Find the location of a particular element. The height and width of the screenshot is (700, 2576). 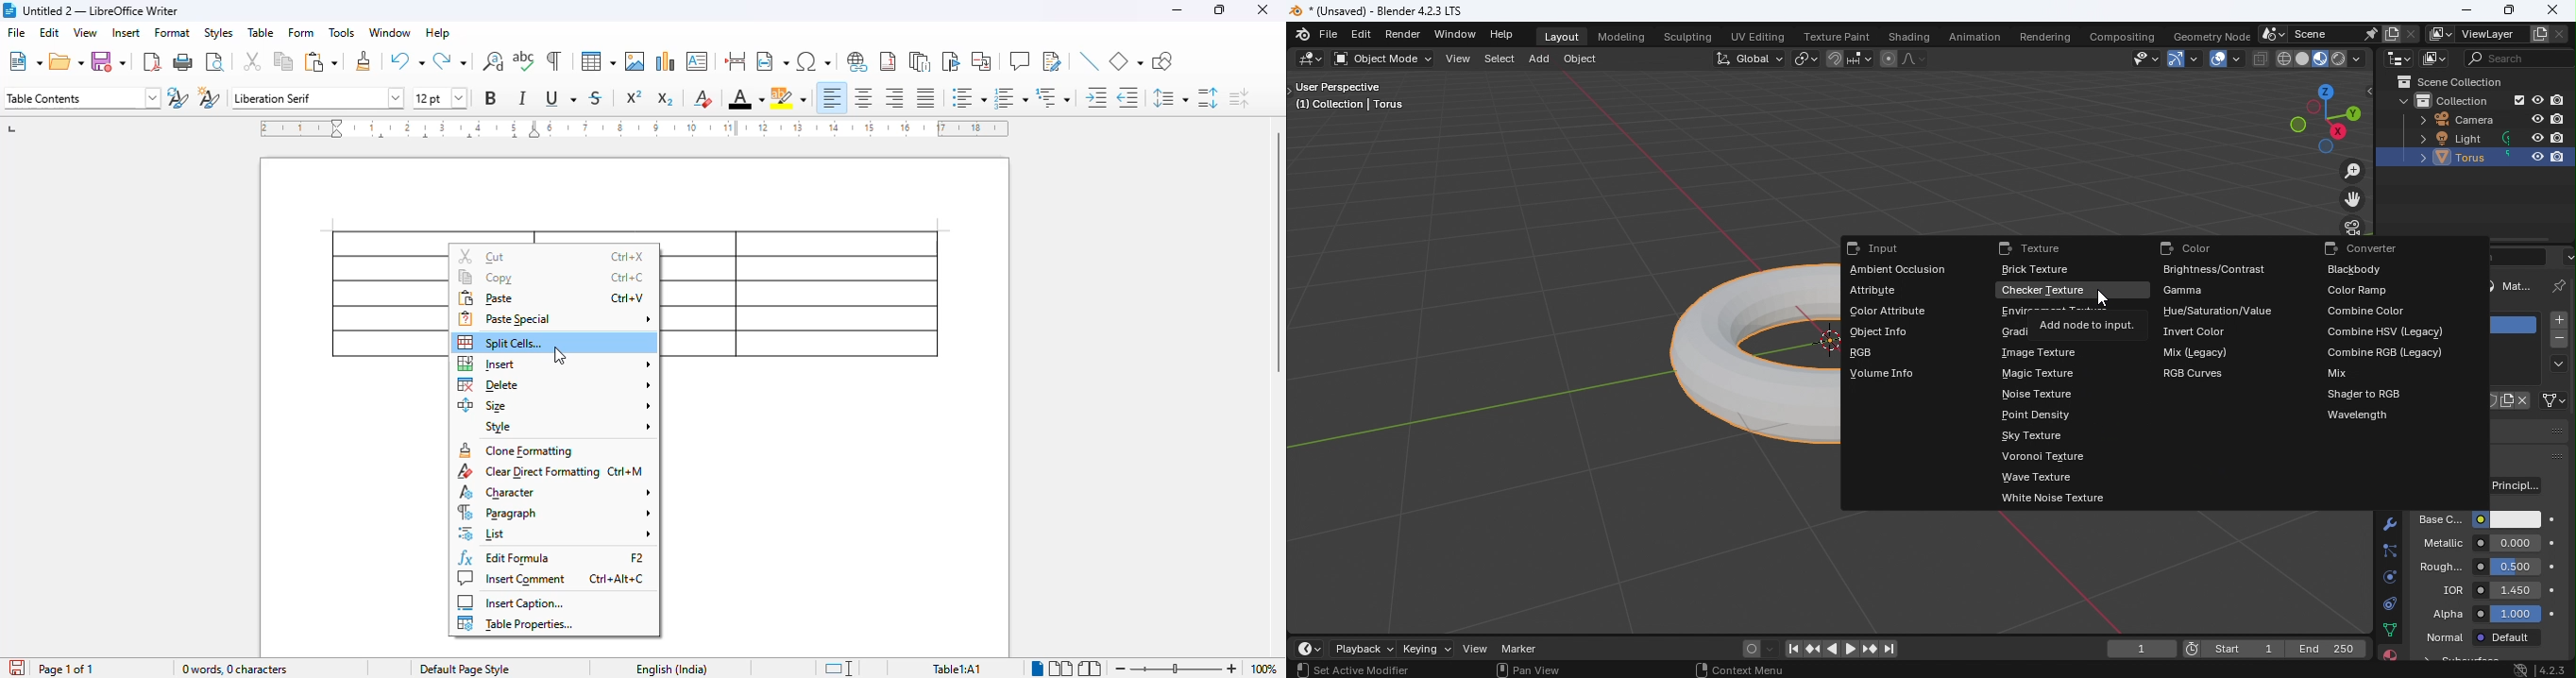

italic is located at coordinates (523, 98).